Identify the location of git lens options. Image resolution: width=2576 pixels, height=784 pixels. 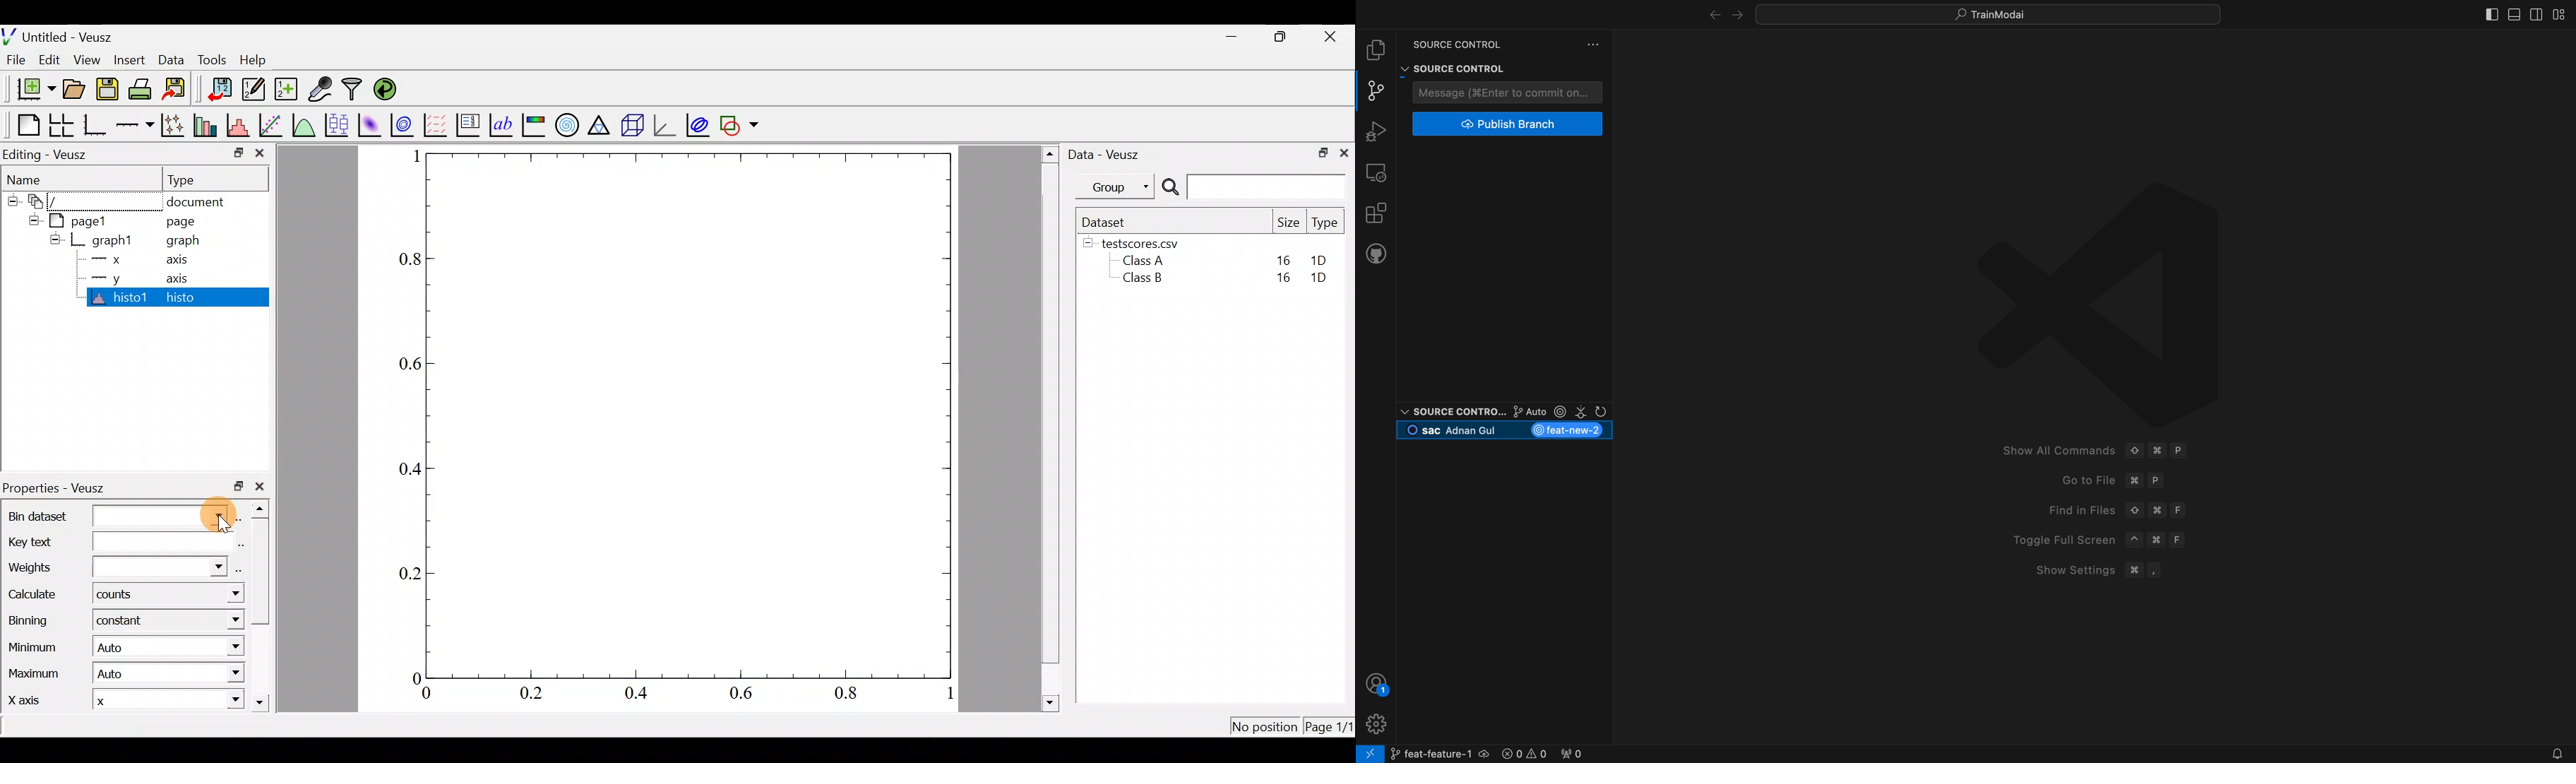
(1557, 412).